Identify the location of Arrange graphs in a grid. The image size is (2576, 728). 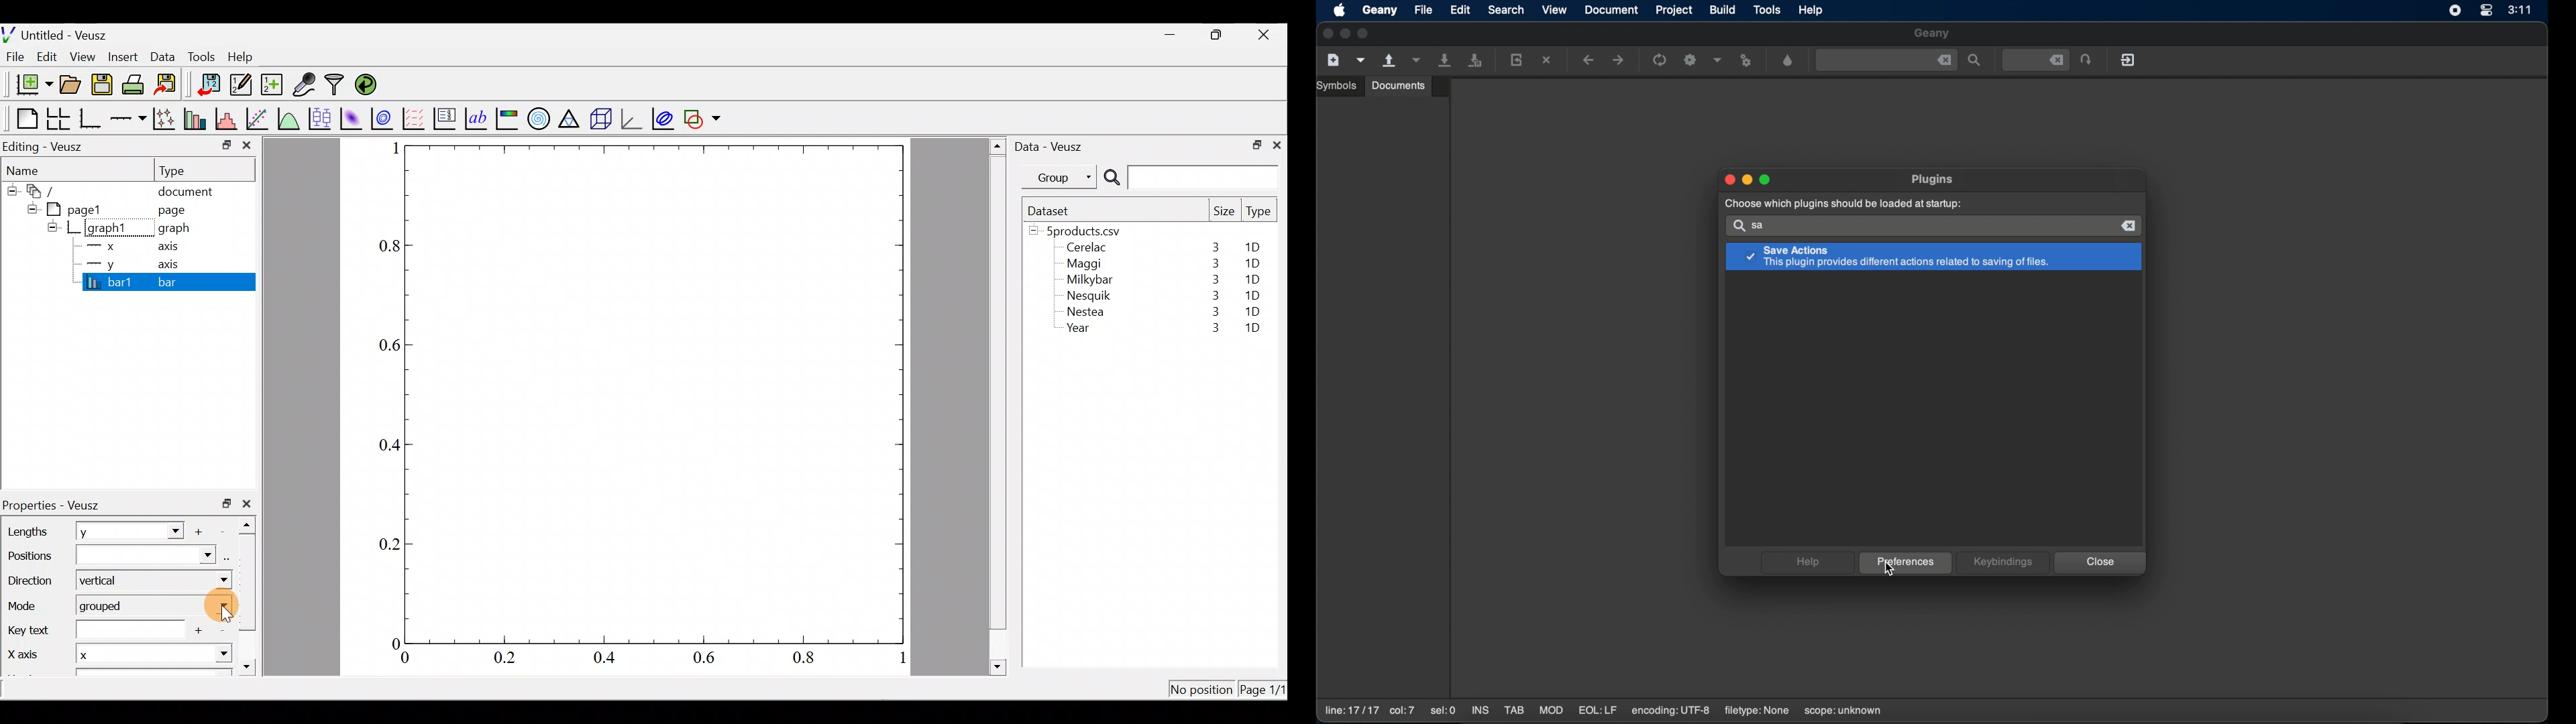
(58, 119).